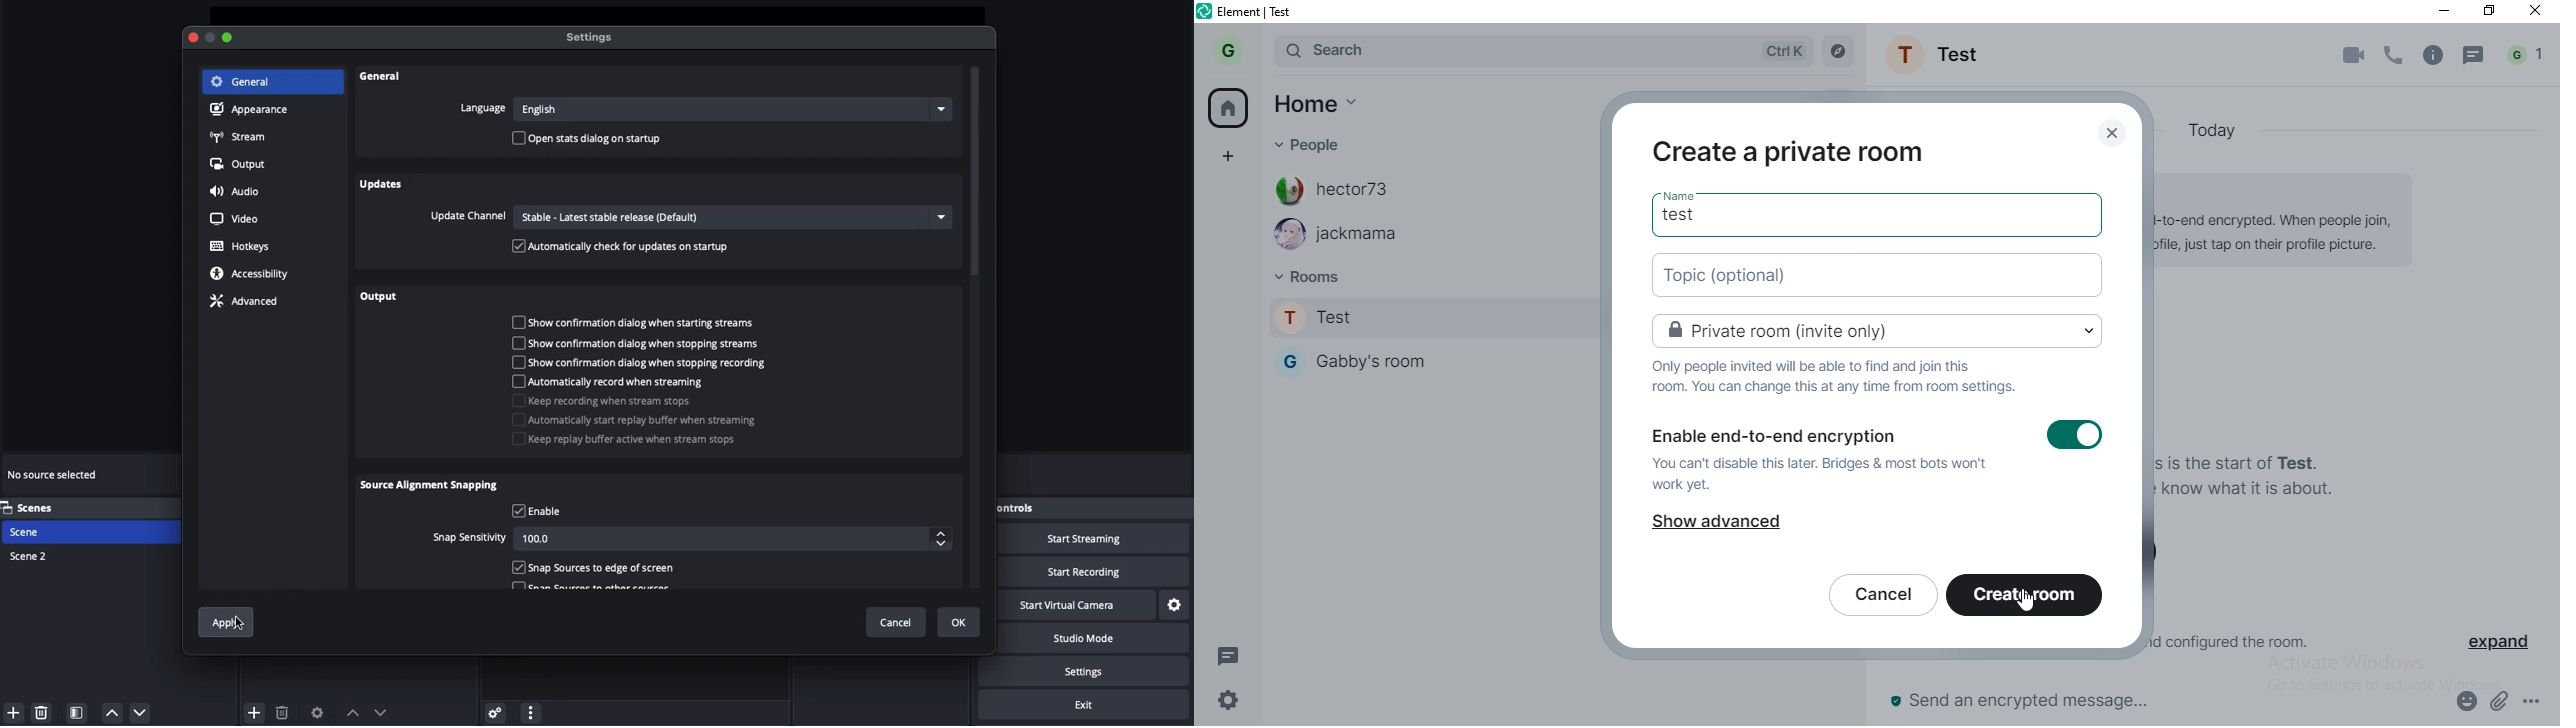  What do you see at coordinates (593, 38) in the screenshot?
I see `Settings` at bounding box center [593, 38].